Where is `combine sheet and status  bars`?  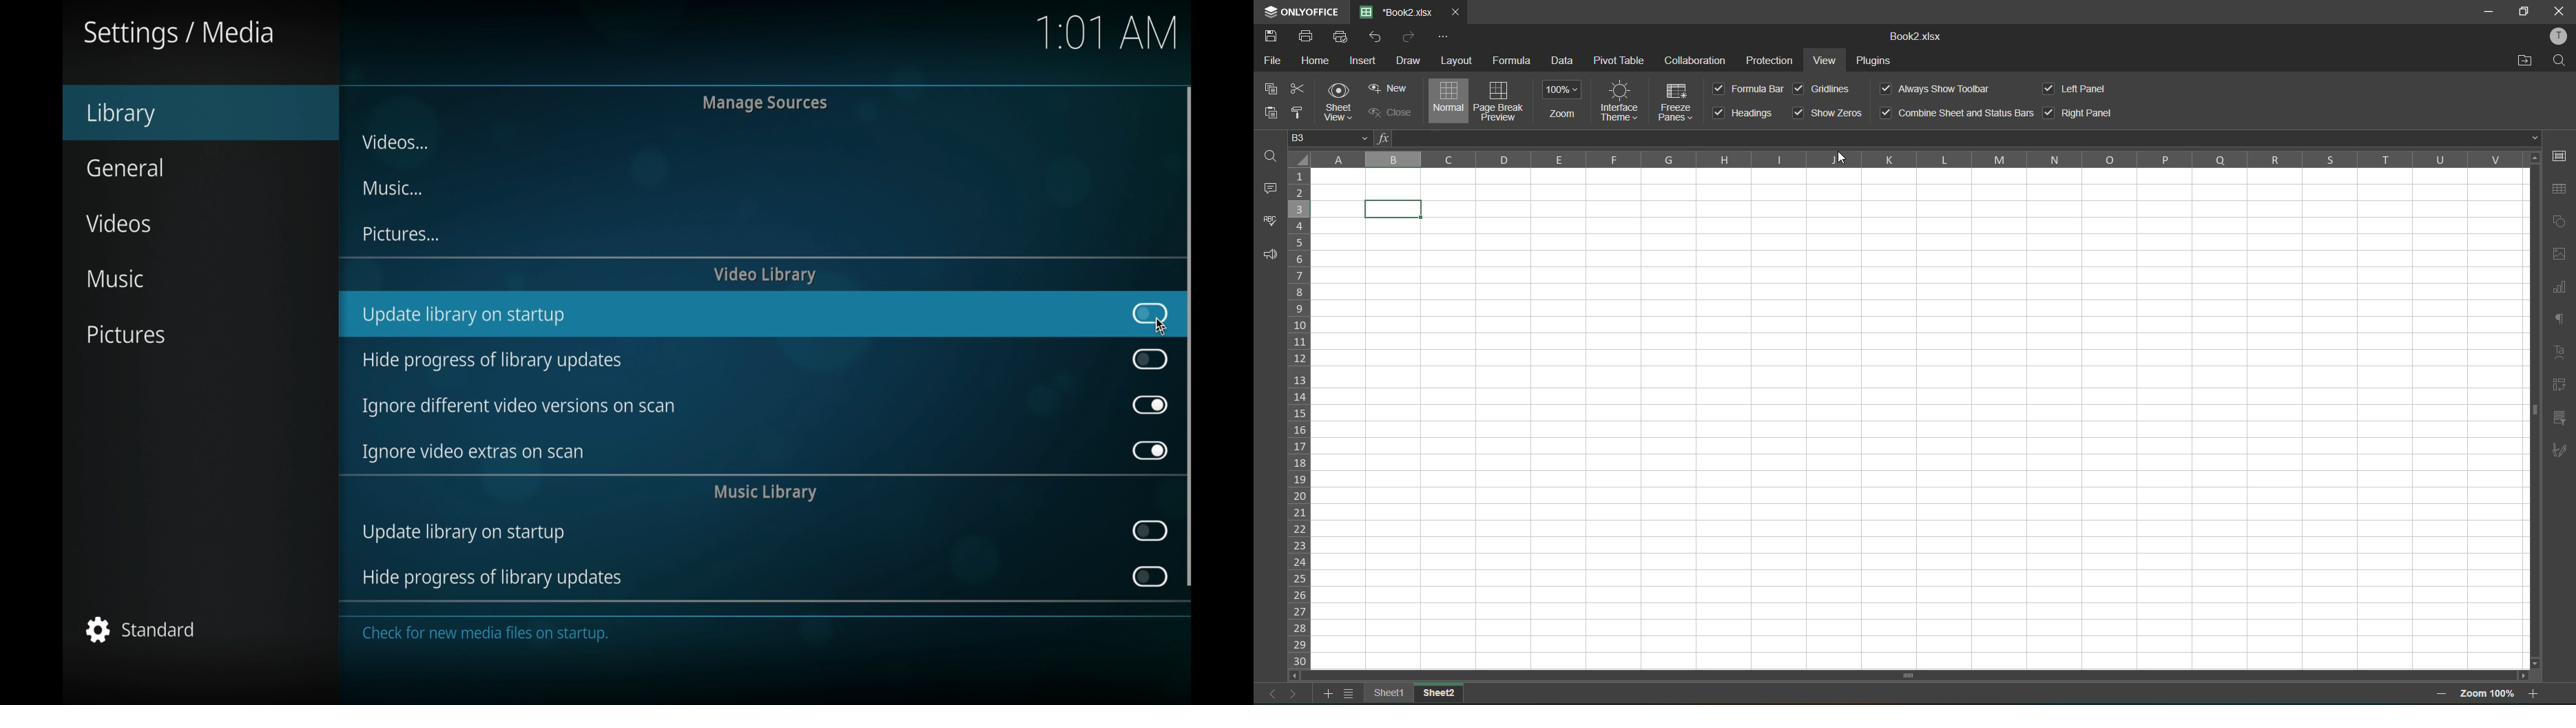
combine sheet and status  bars is located at coordinates (1957, 114).